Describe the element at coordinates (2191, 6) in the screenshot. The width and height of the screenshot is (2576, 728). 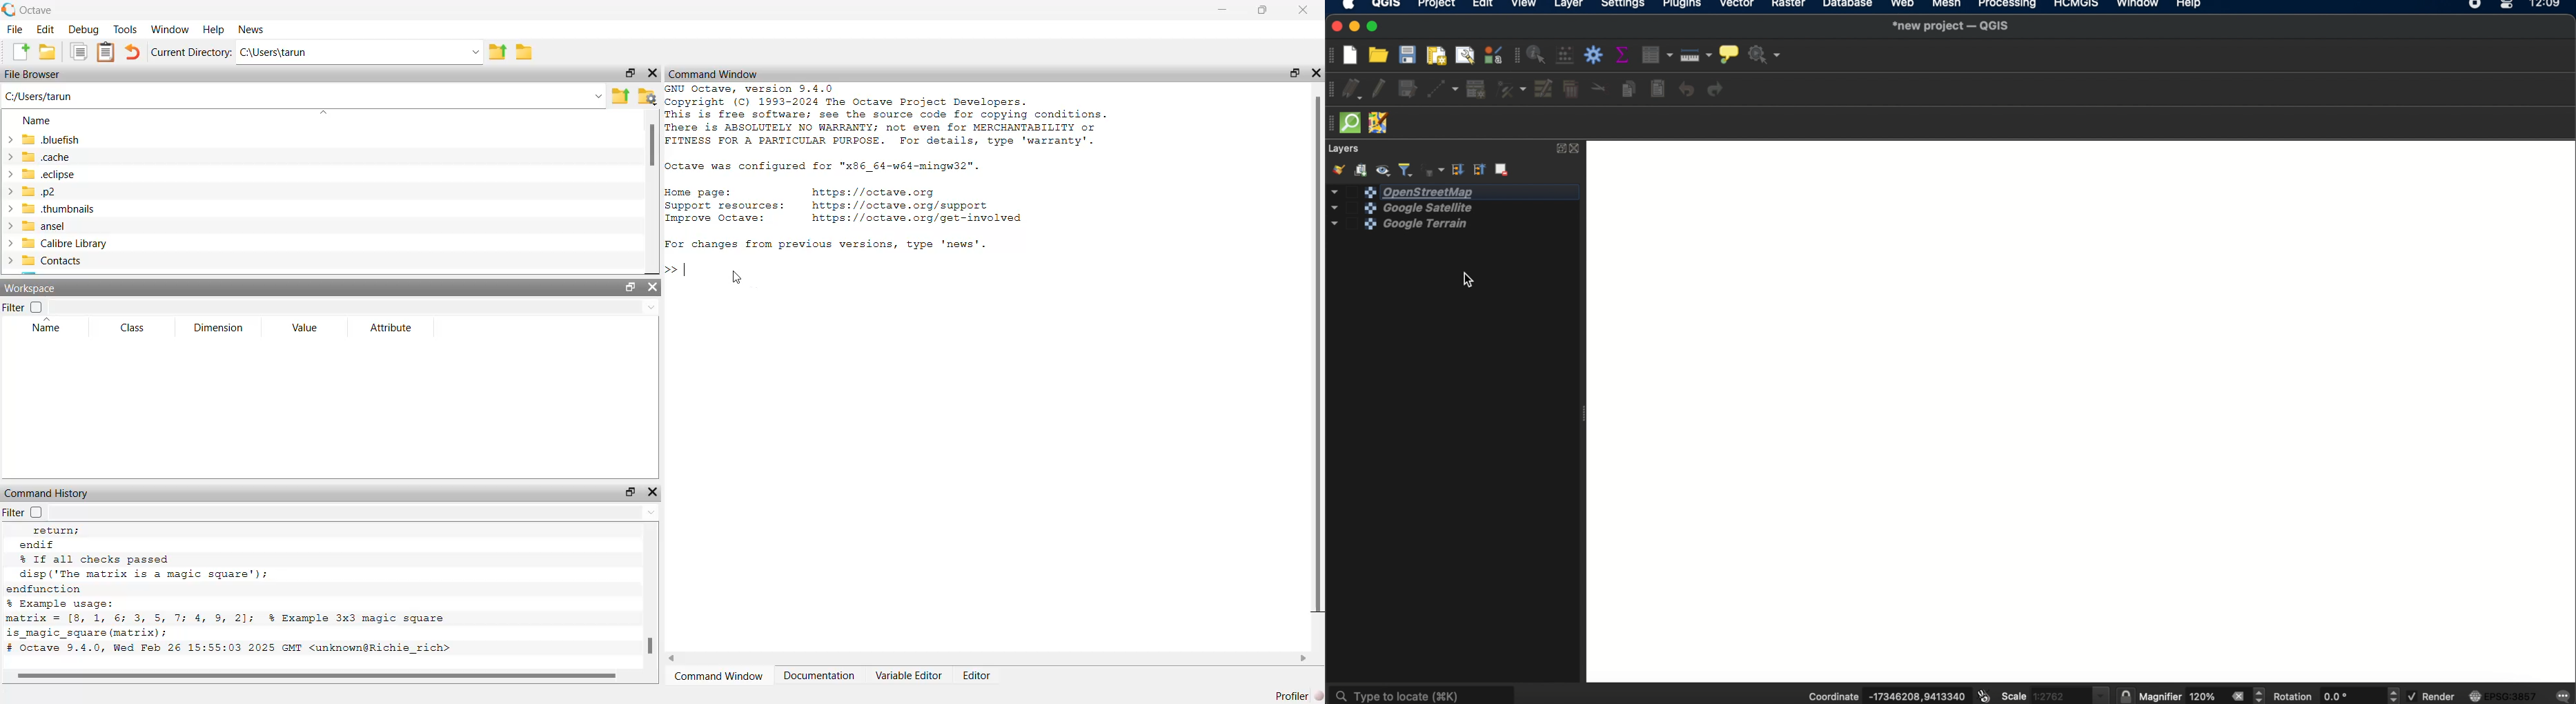
I see `help` at that location.